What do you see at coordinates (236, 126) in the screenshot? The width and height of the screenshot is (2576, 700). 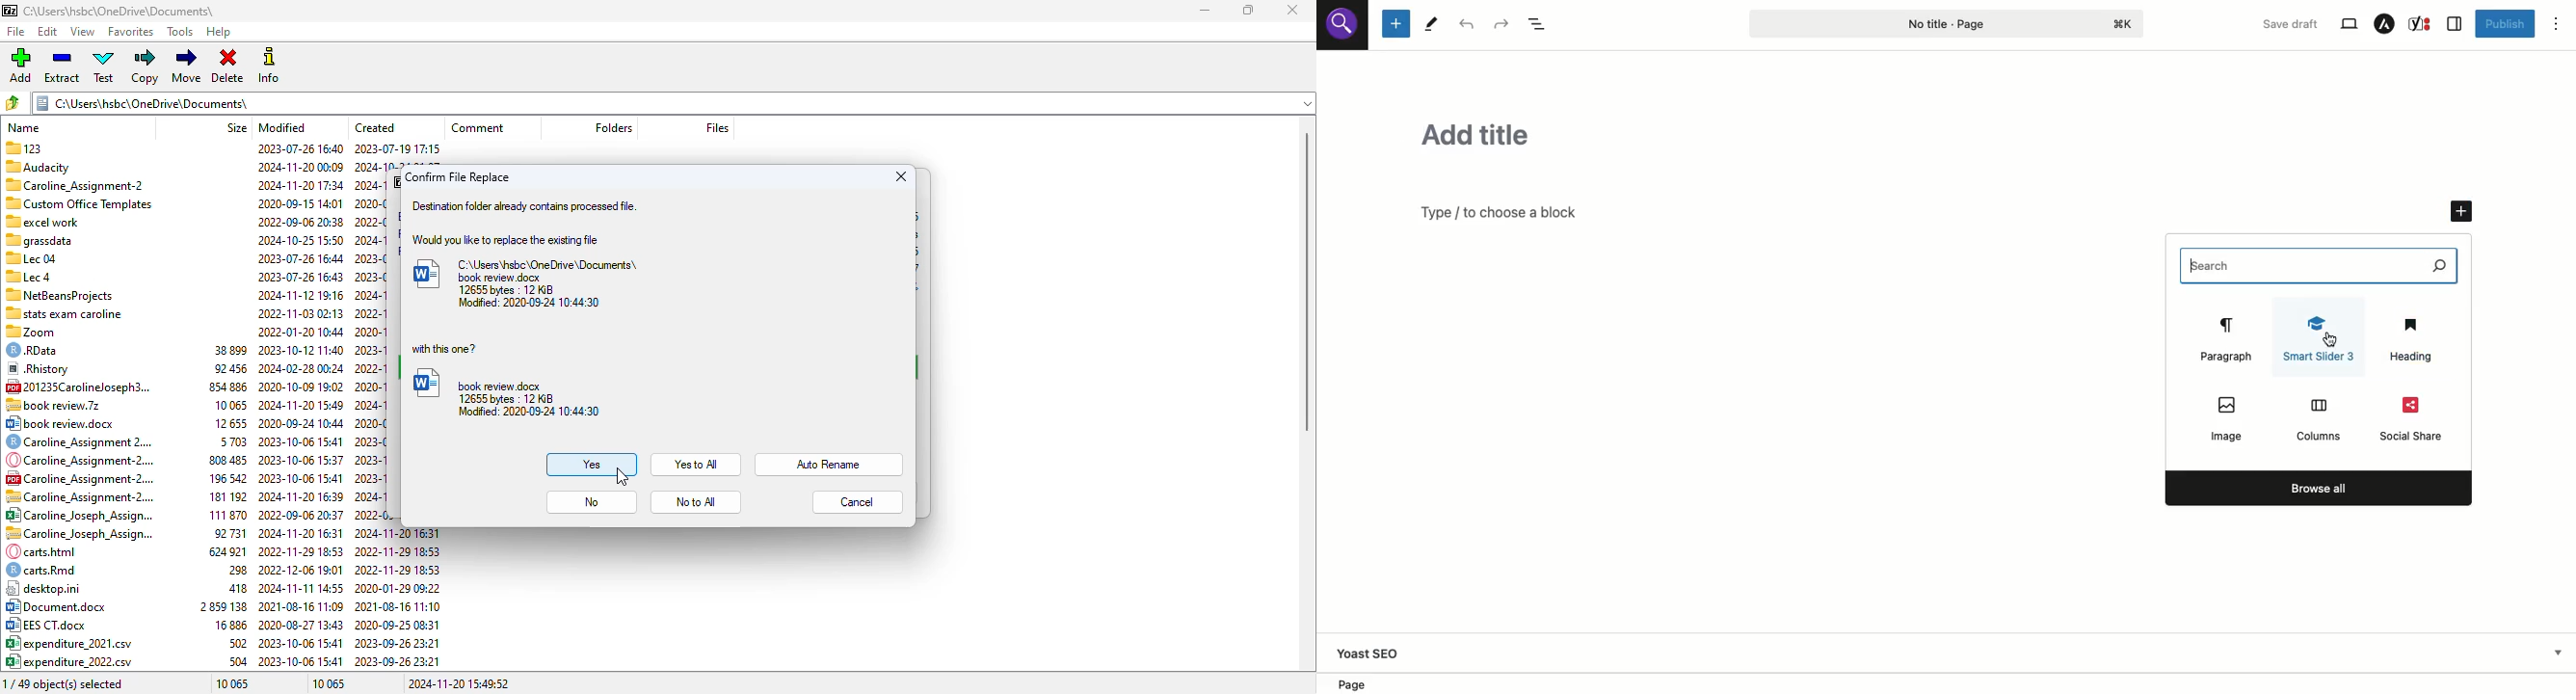 I see `size` at bounding box center [236, 126].